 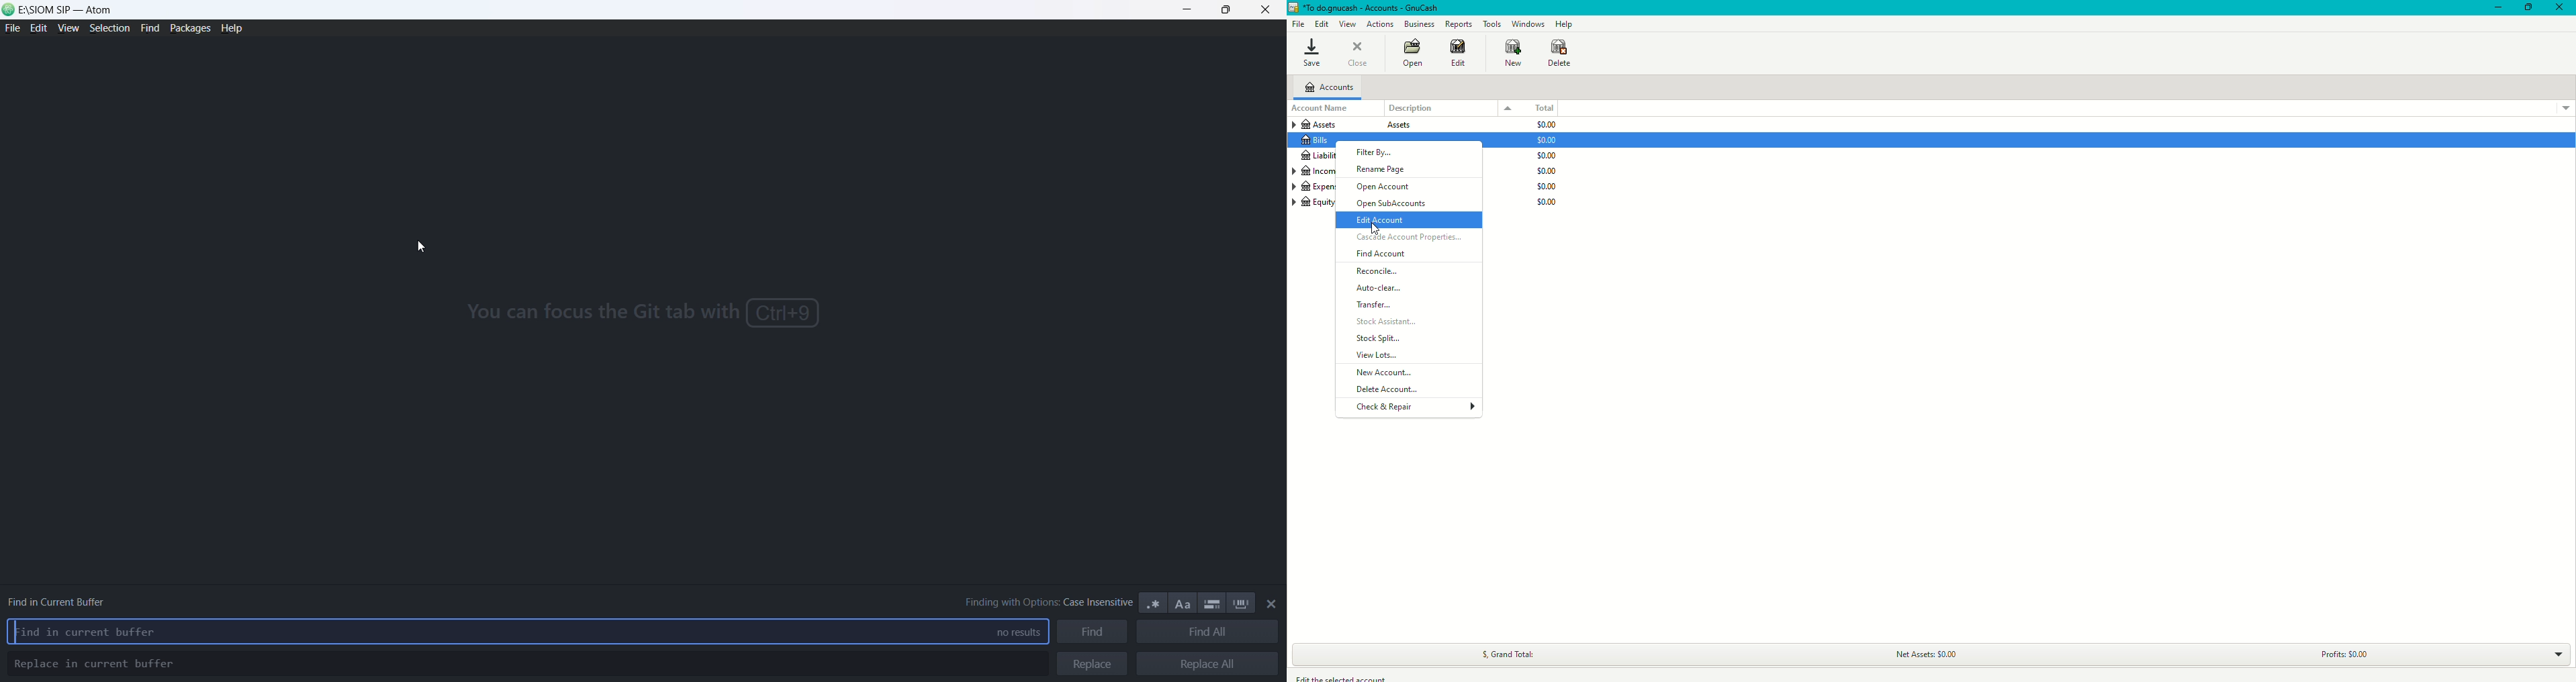 I want to click on Bills, so click(x=1318, y=140).